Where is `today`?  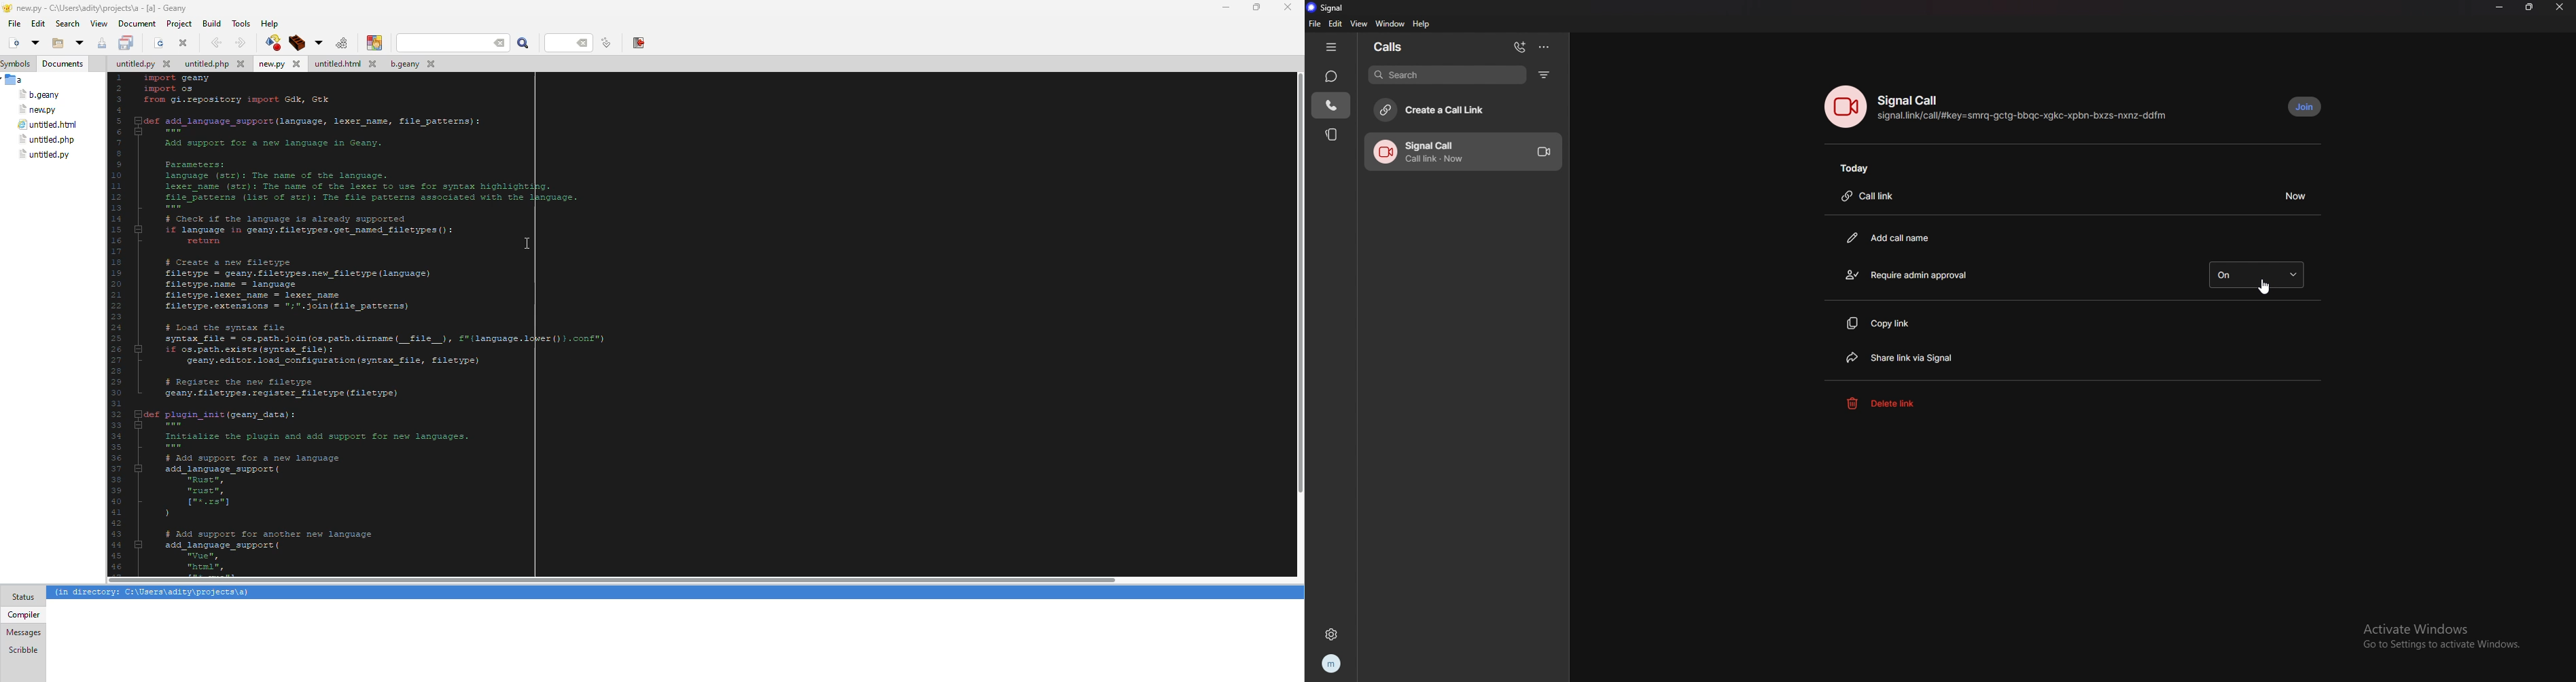
today is located at coordinates (1859, 168).